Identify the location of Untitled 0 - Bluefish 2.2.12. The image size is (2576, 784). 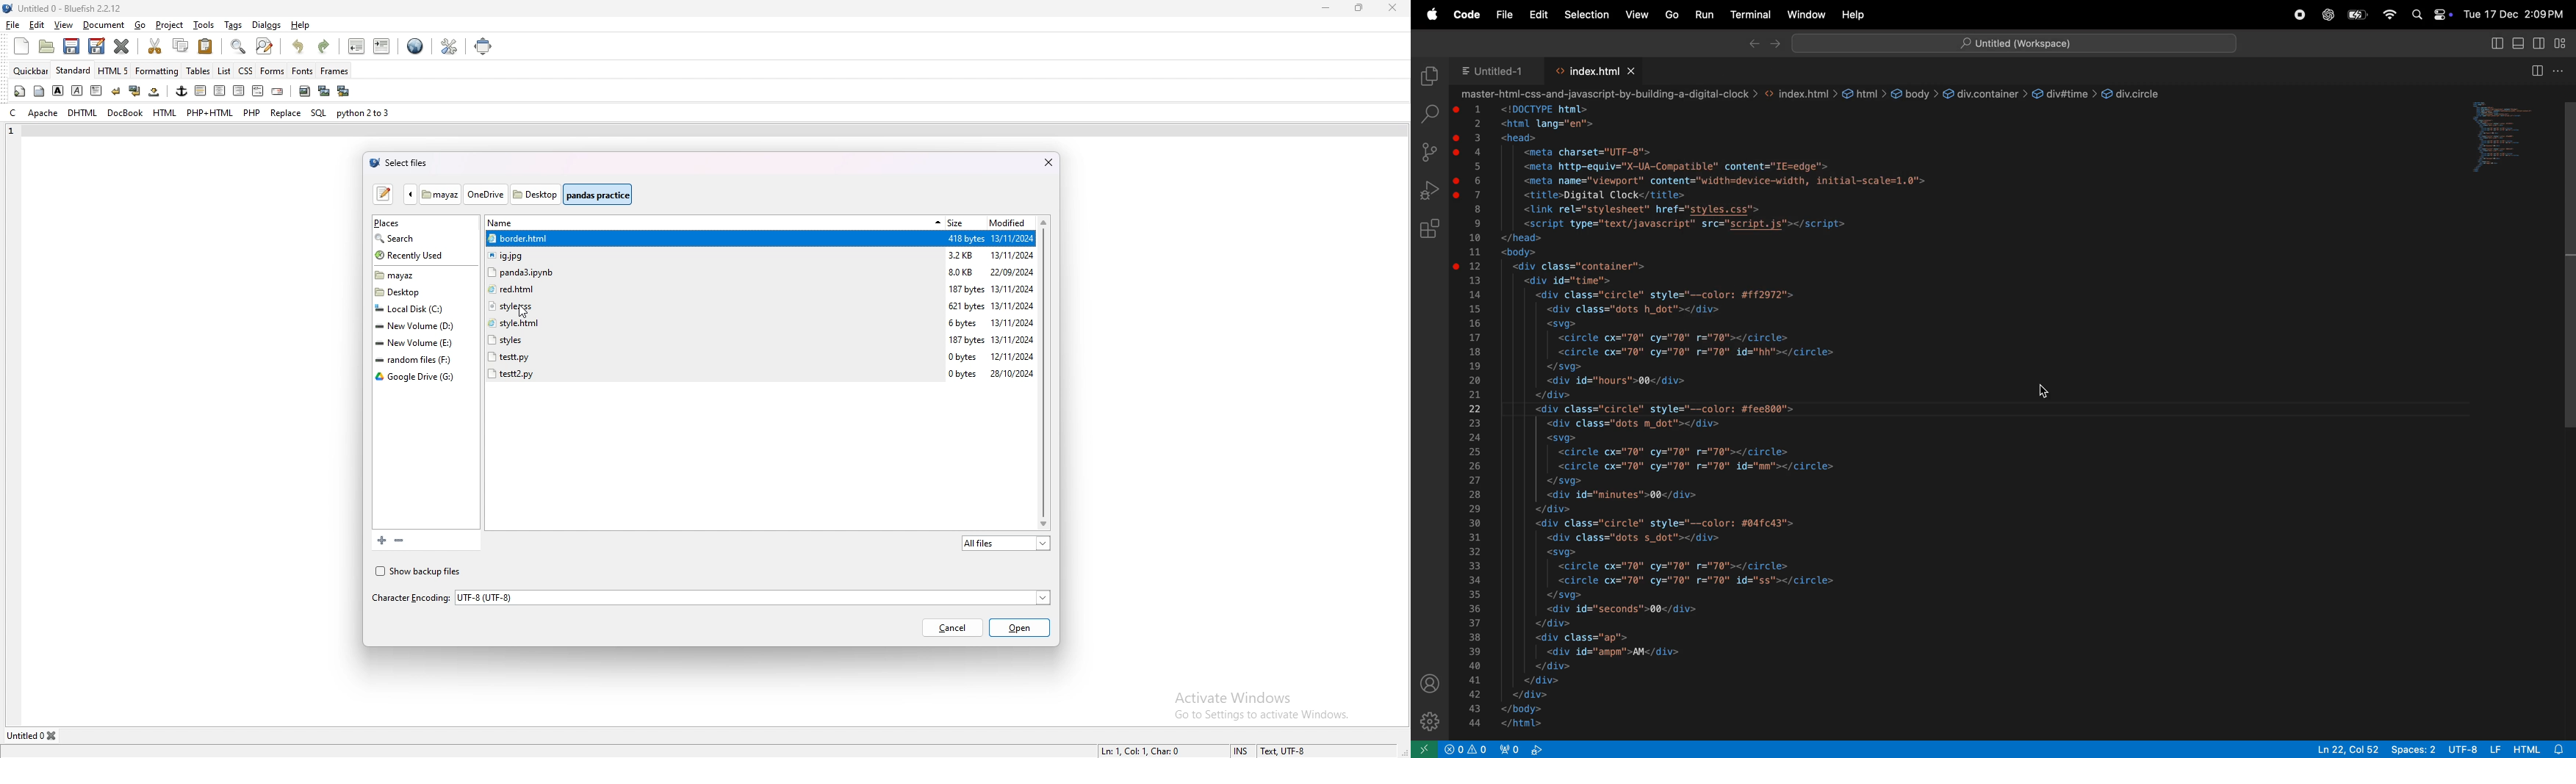
(71, 7).